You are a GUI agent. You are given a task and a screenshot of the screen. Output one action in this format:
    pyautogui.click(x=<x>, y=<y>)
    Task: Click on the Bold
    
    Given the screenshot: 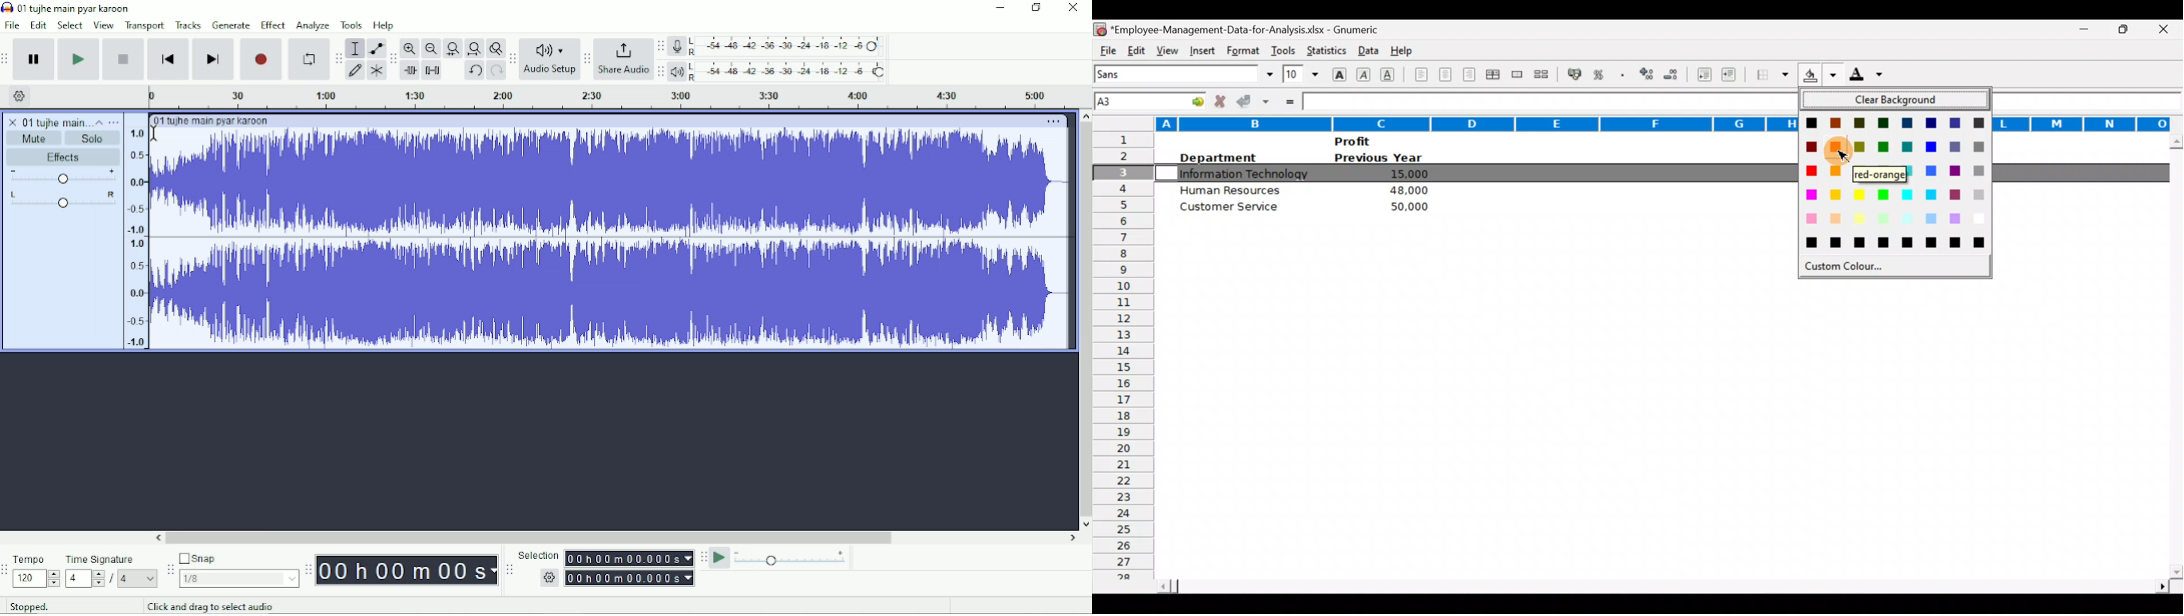 What is the action you would take?
    pyautogui.click(x=1338, y=73)
    